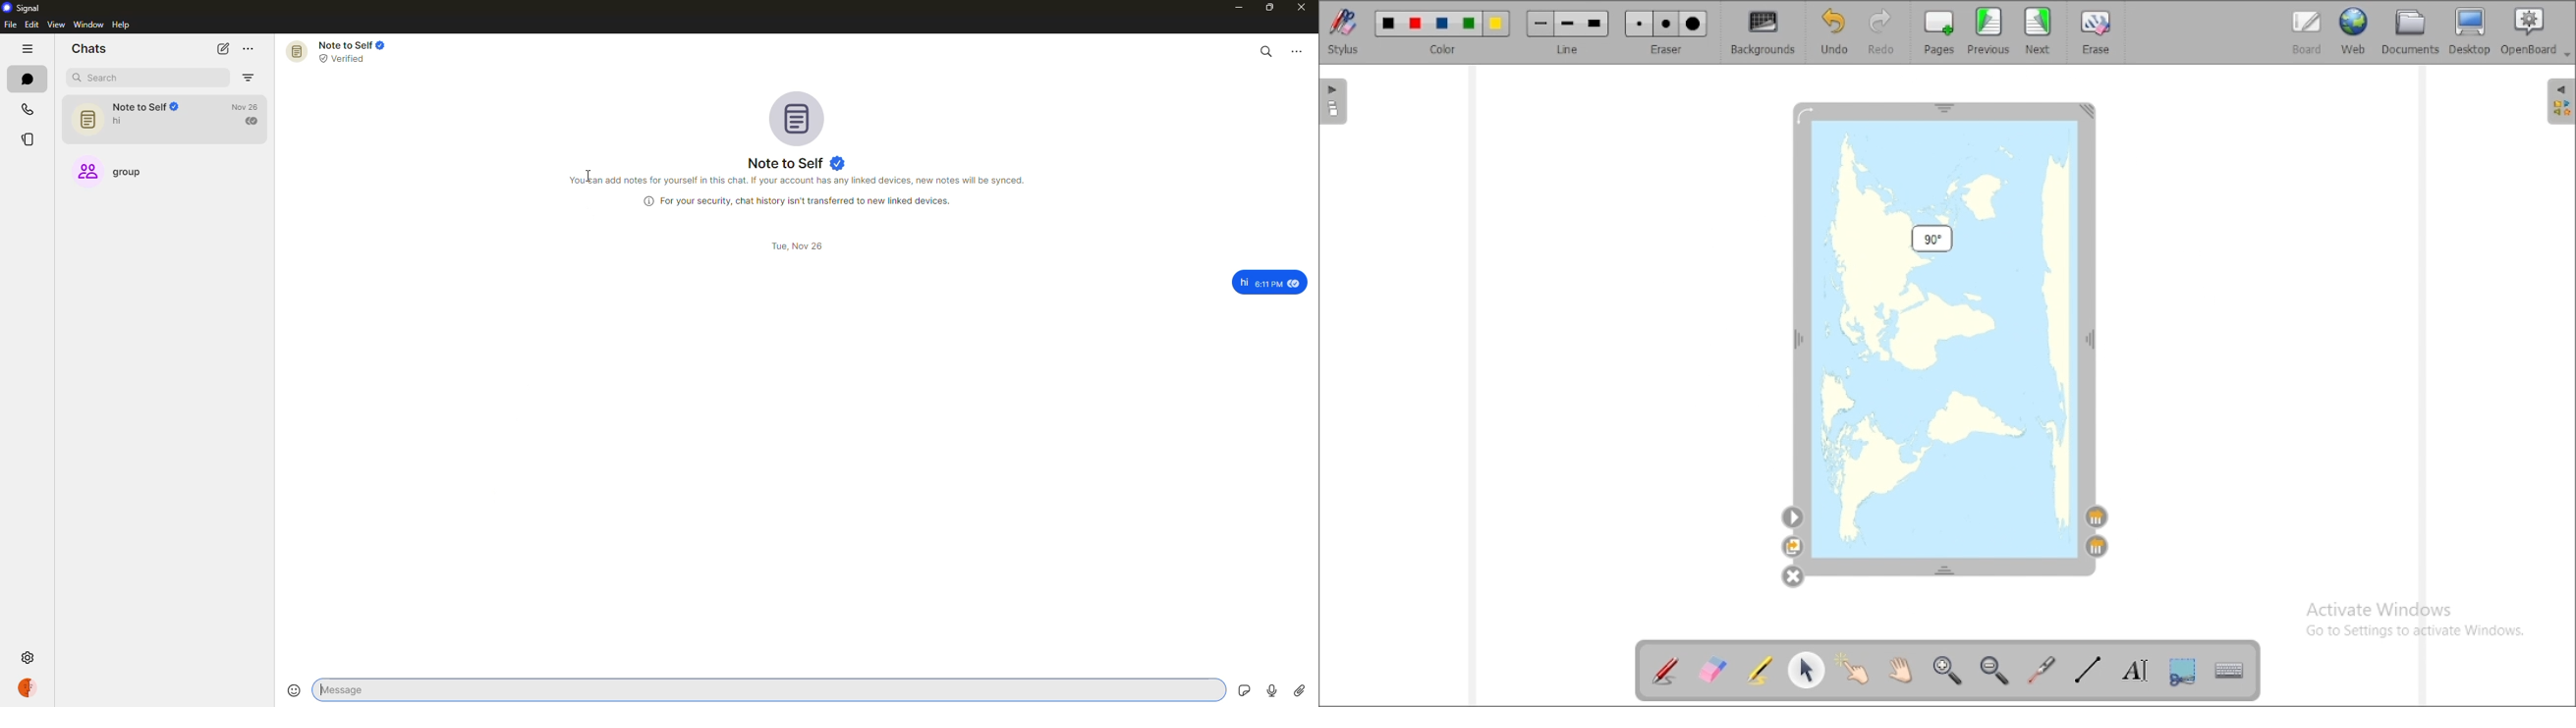  What do you see at coordinates (1988, 30) in the screenshot?
I see `previous` at bounding box center [1988, 30].